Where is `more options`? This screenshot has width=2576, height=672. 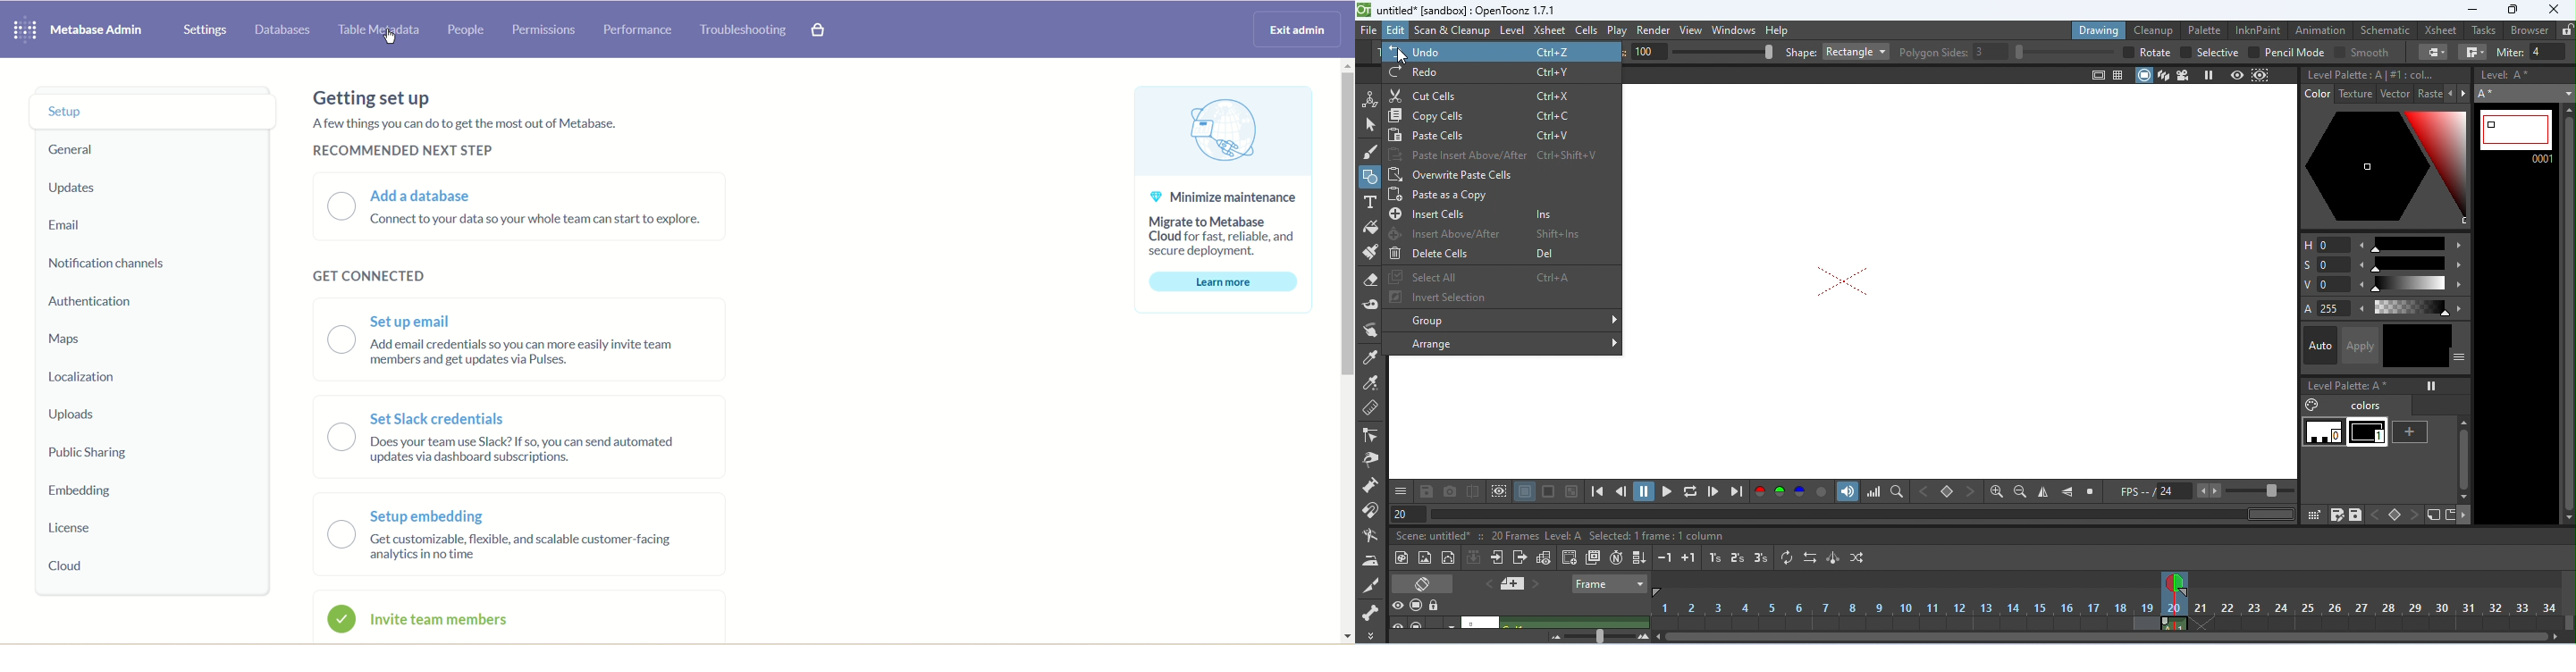
more options is located at coordinates (2464, 515).